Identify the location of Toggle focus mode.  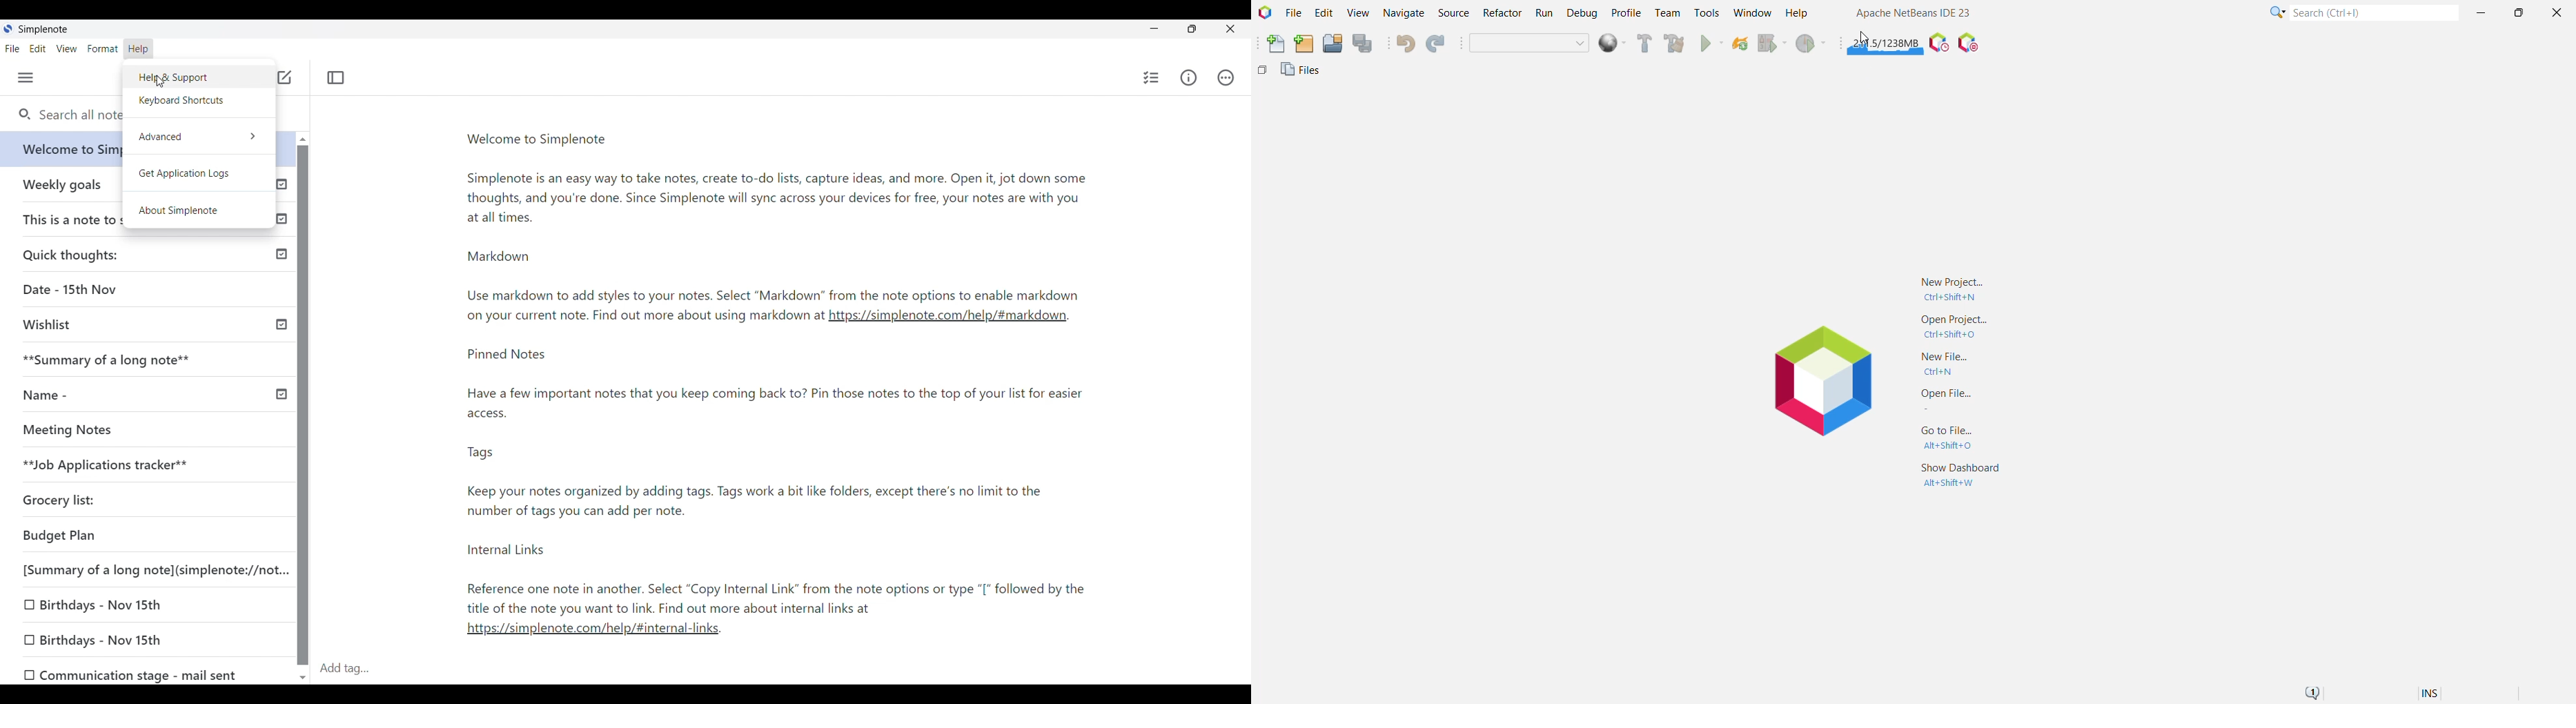
(336, 78).